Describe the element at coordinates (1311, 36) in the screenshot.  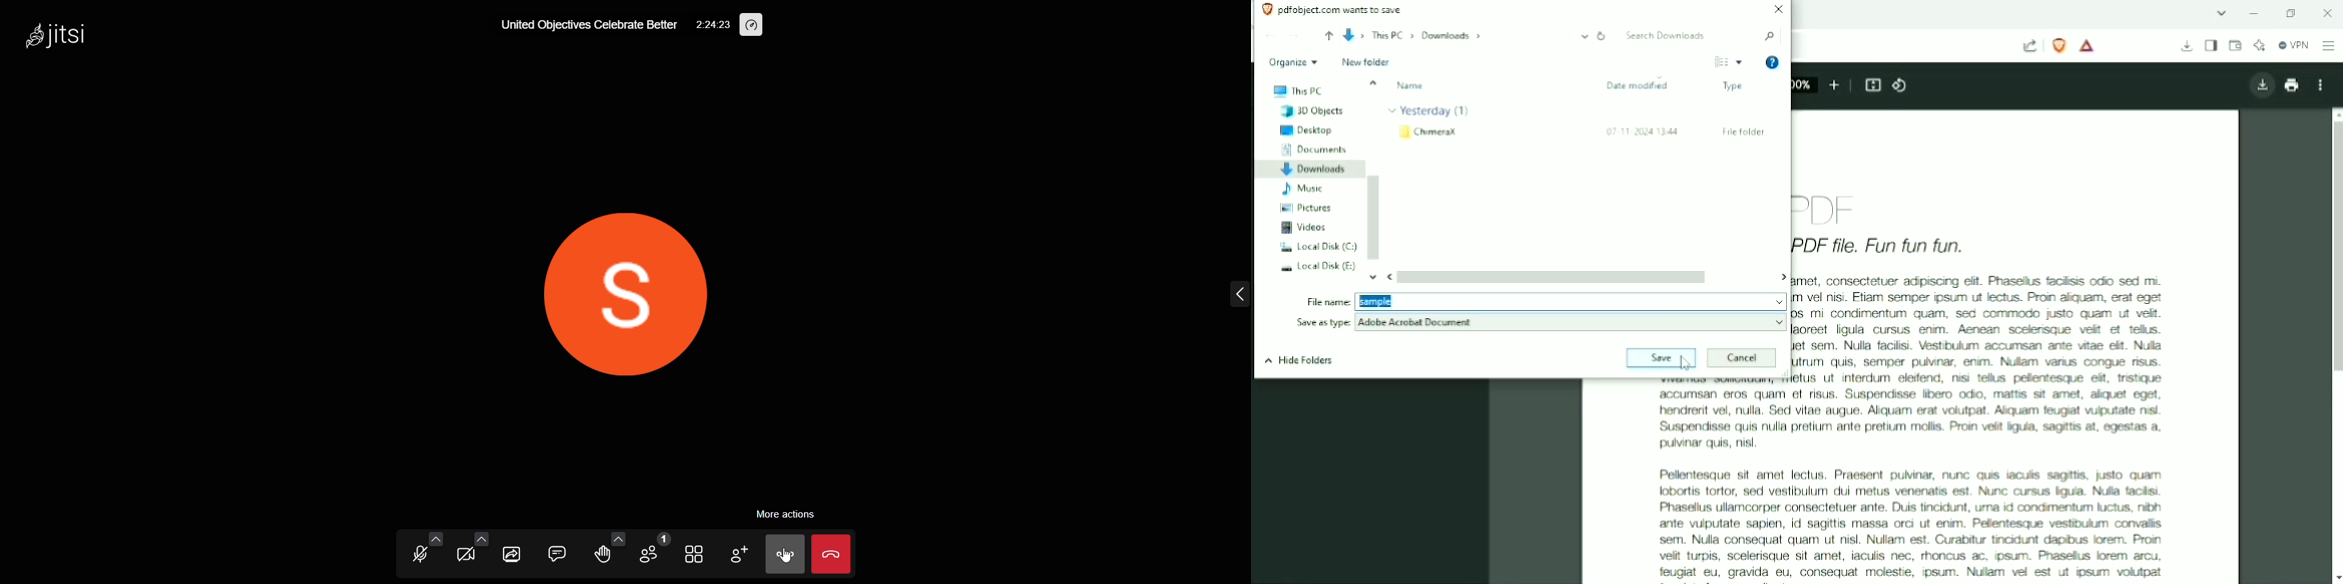
I see `Recent locations` at that location.